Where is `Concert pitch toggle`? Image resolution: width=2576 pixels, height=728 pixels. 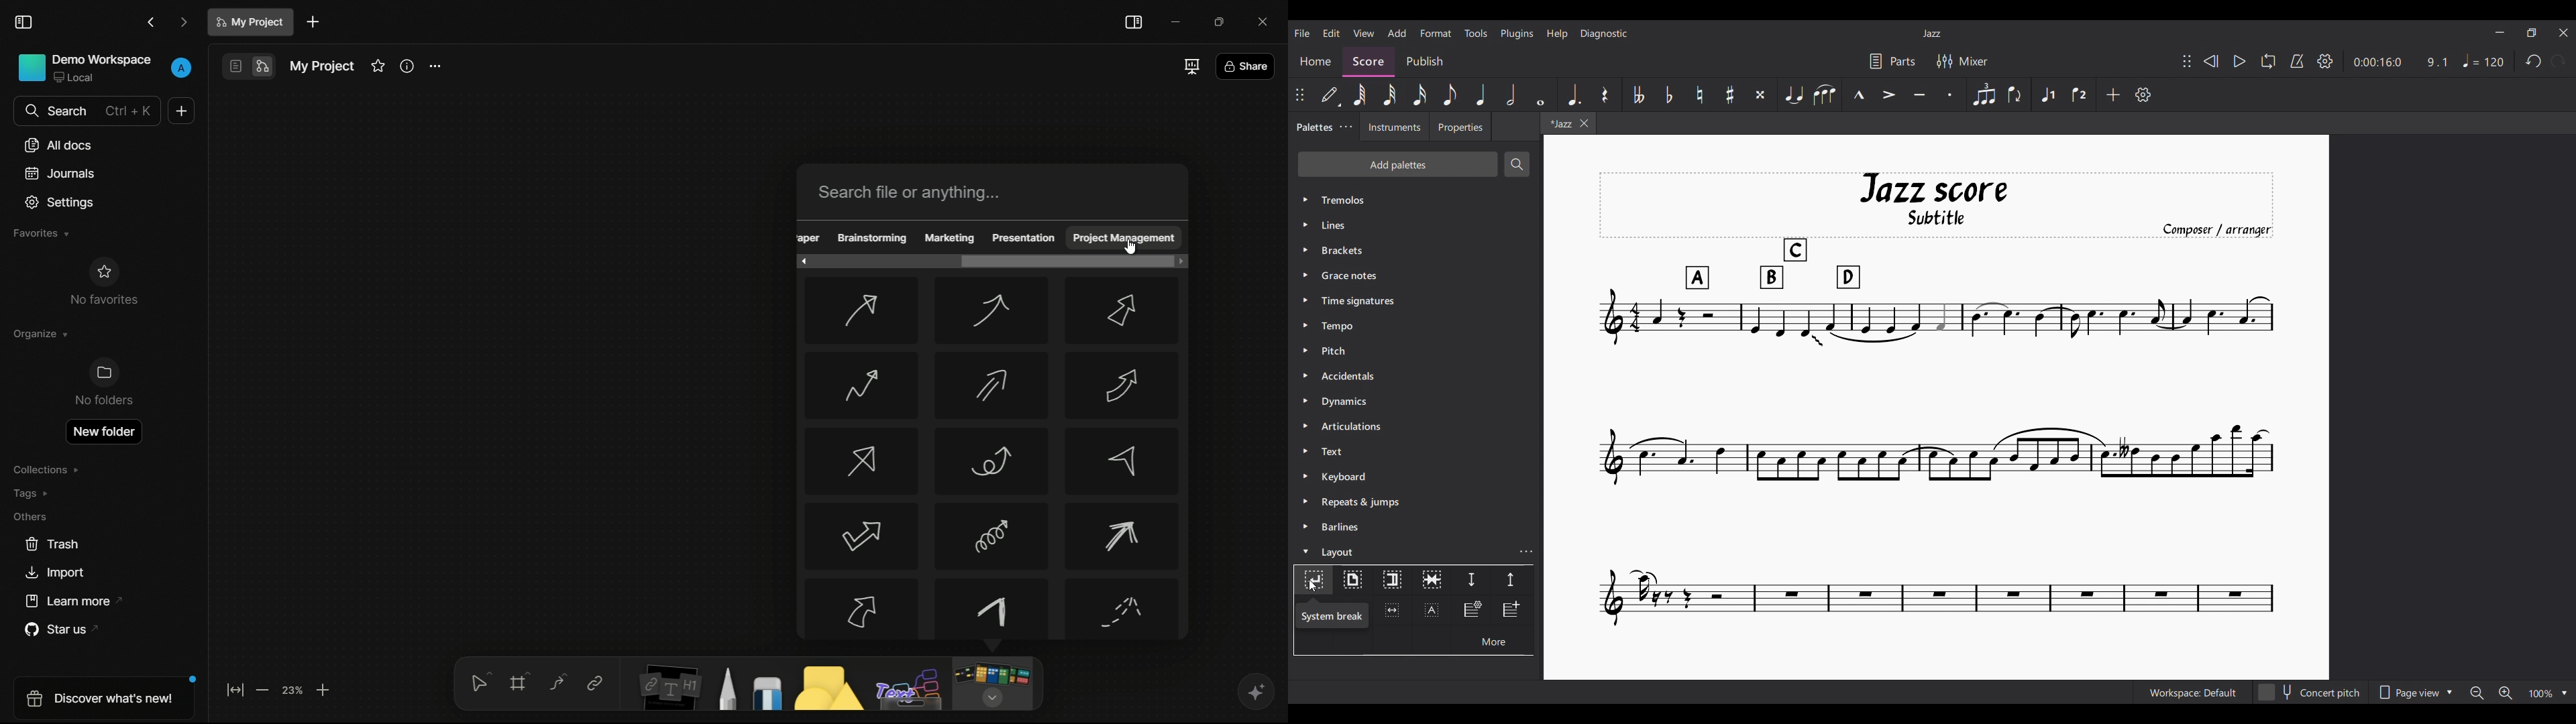 Concert pitch toggle is located at coordinates (2311, 692).